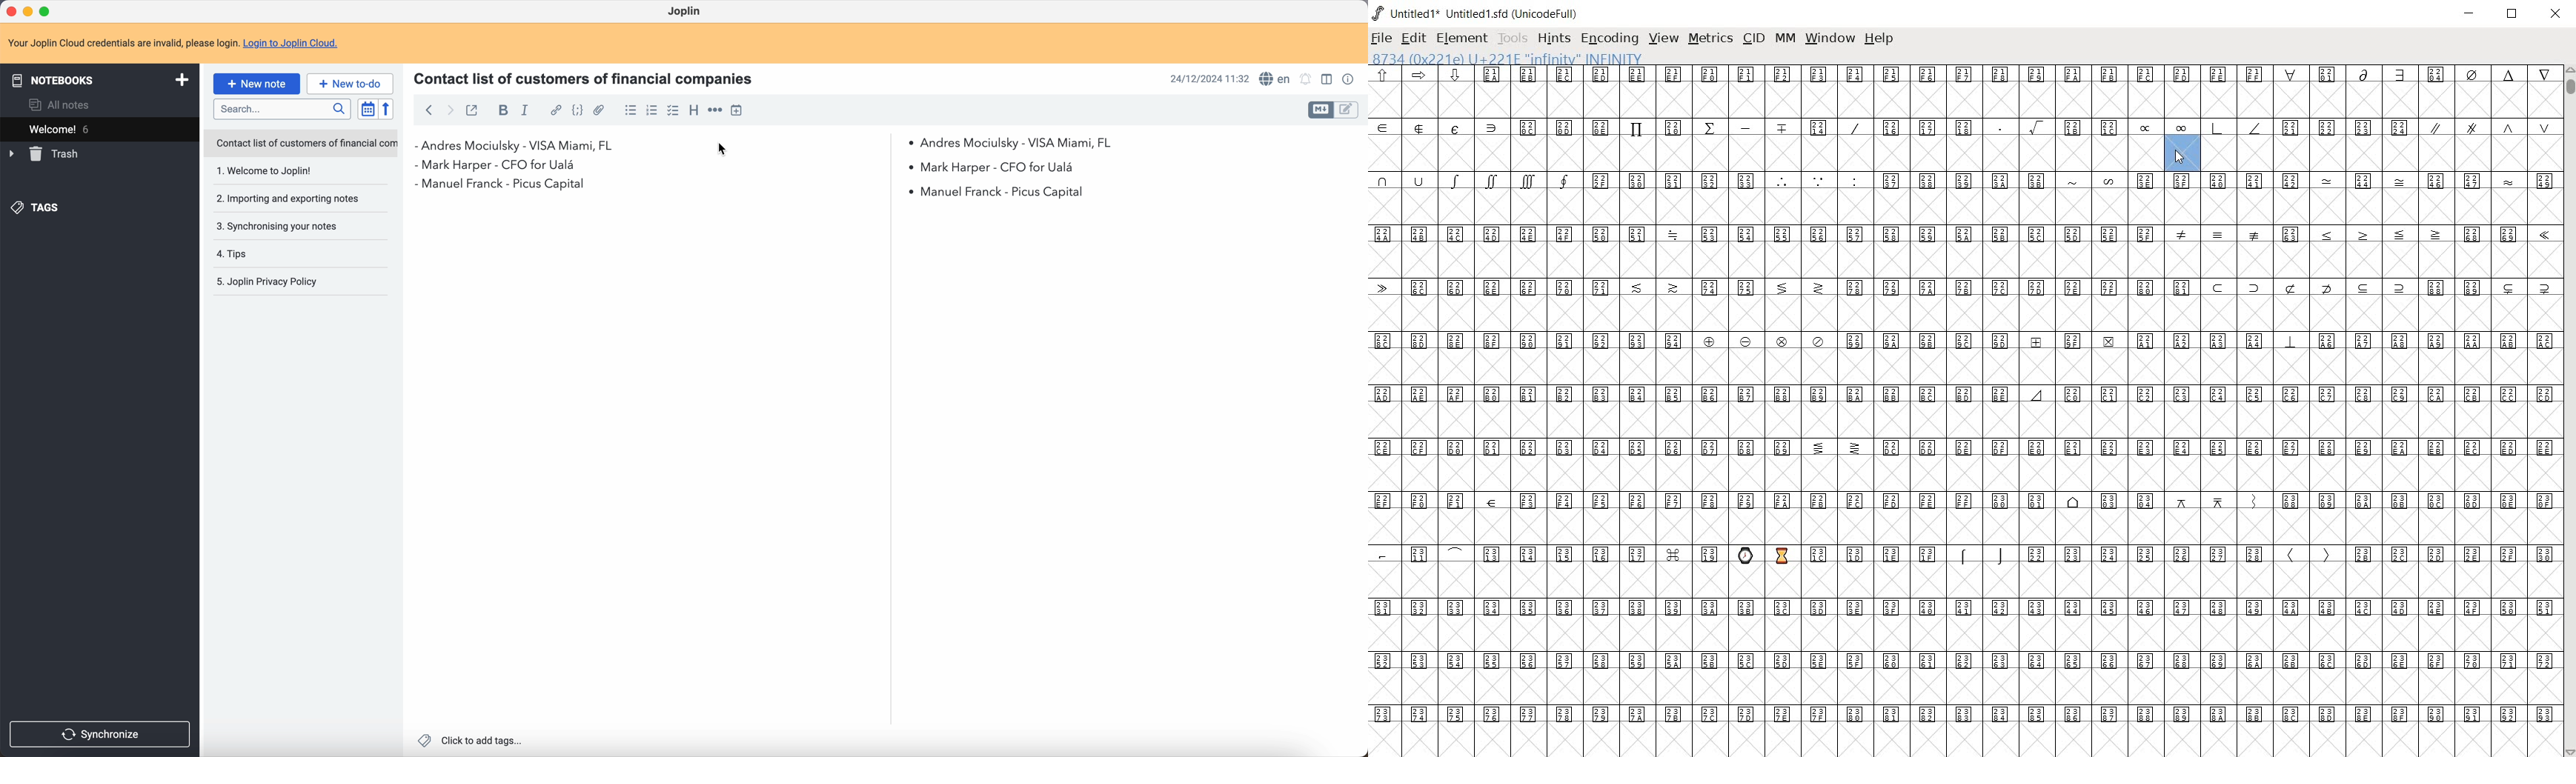 This screenshot has width=2576, height=784. What do you see at coordinates (2509, 180) in the screenshot?
I see `symbol` at bounding box center [2509, 180].